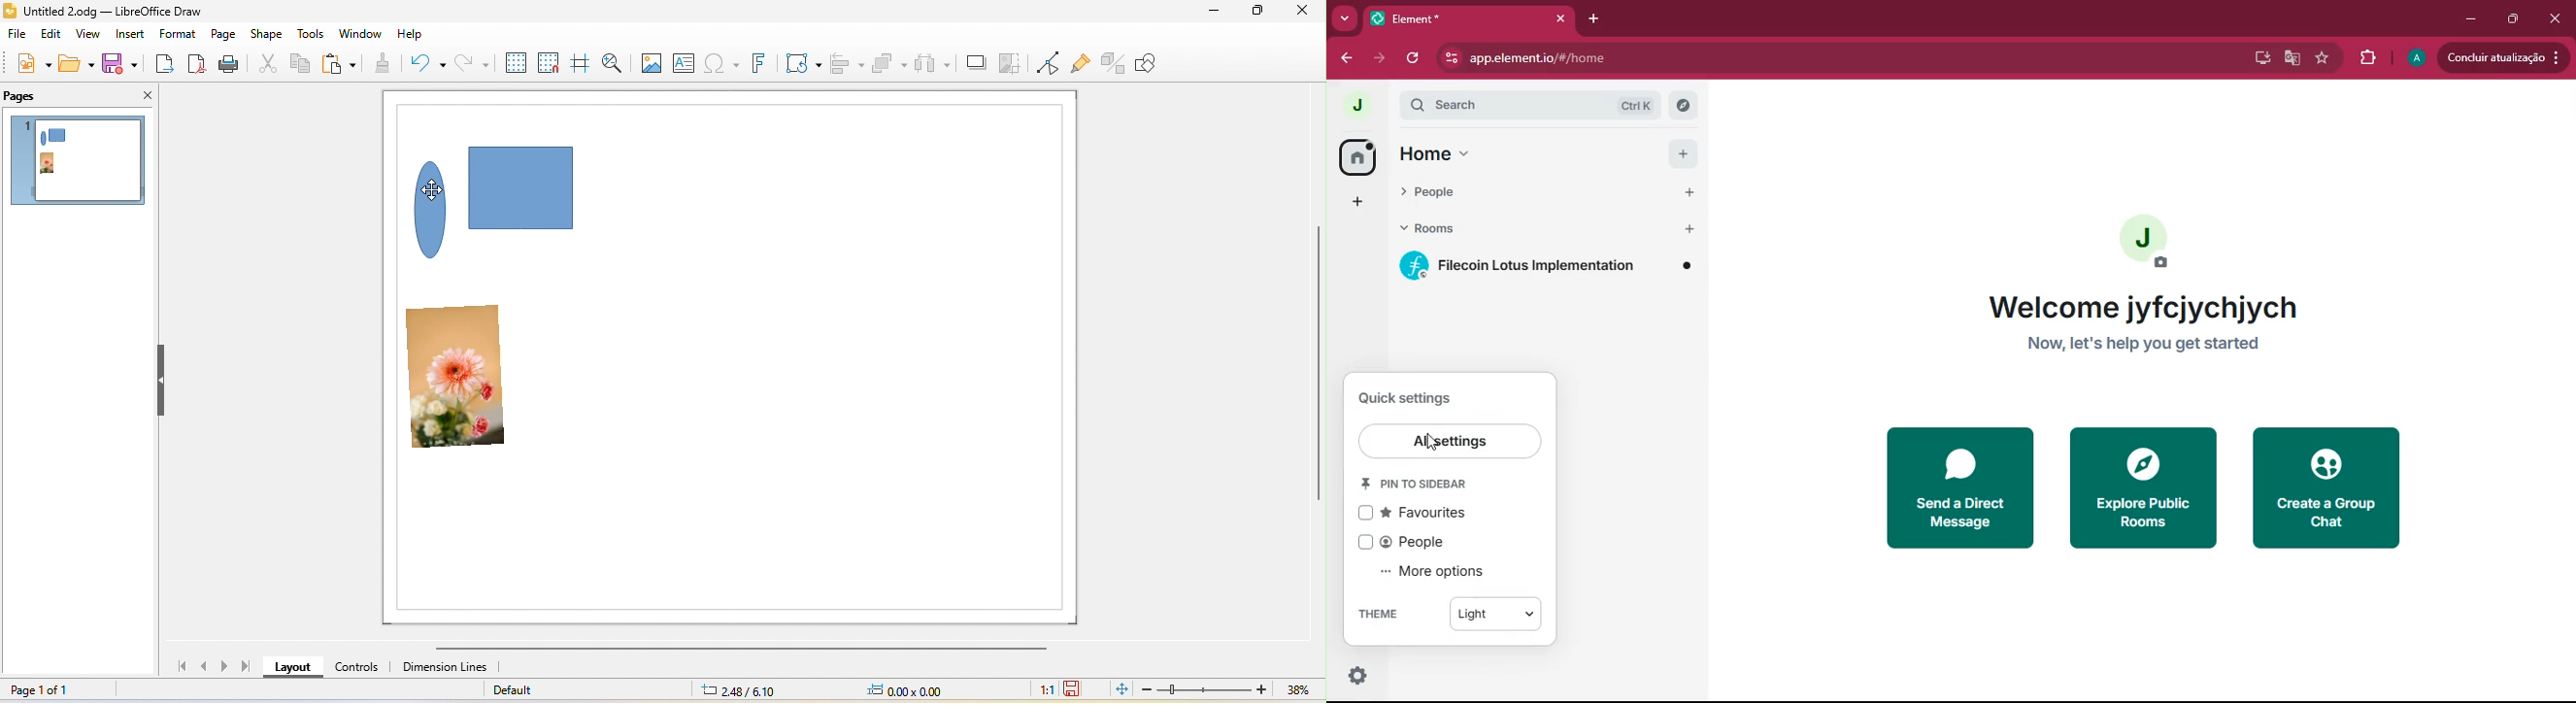  I want to click on layout, so click(290, 668).